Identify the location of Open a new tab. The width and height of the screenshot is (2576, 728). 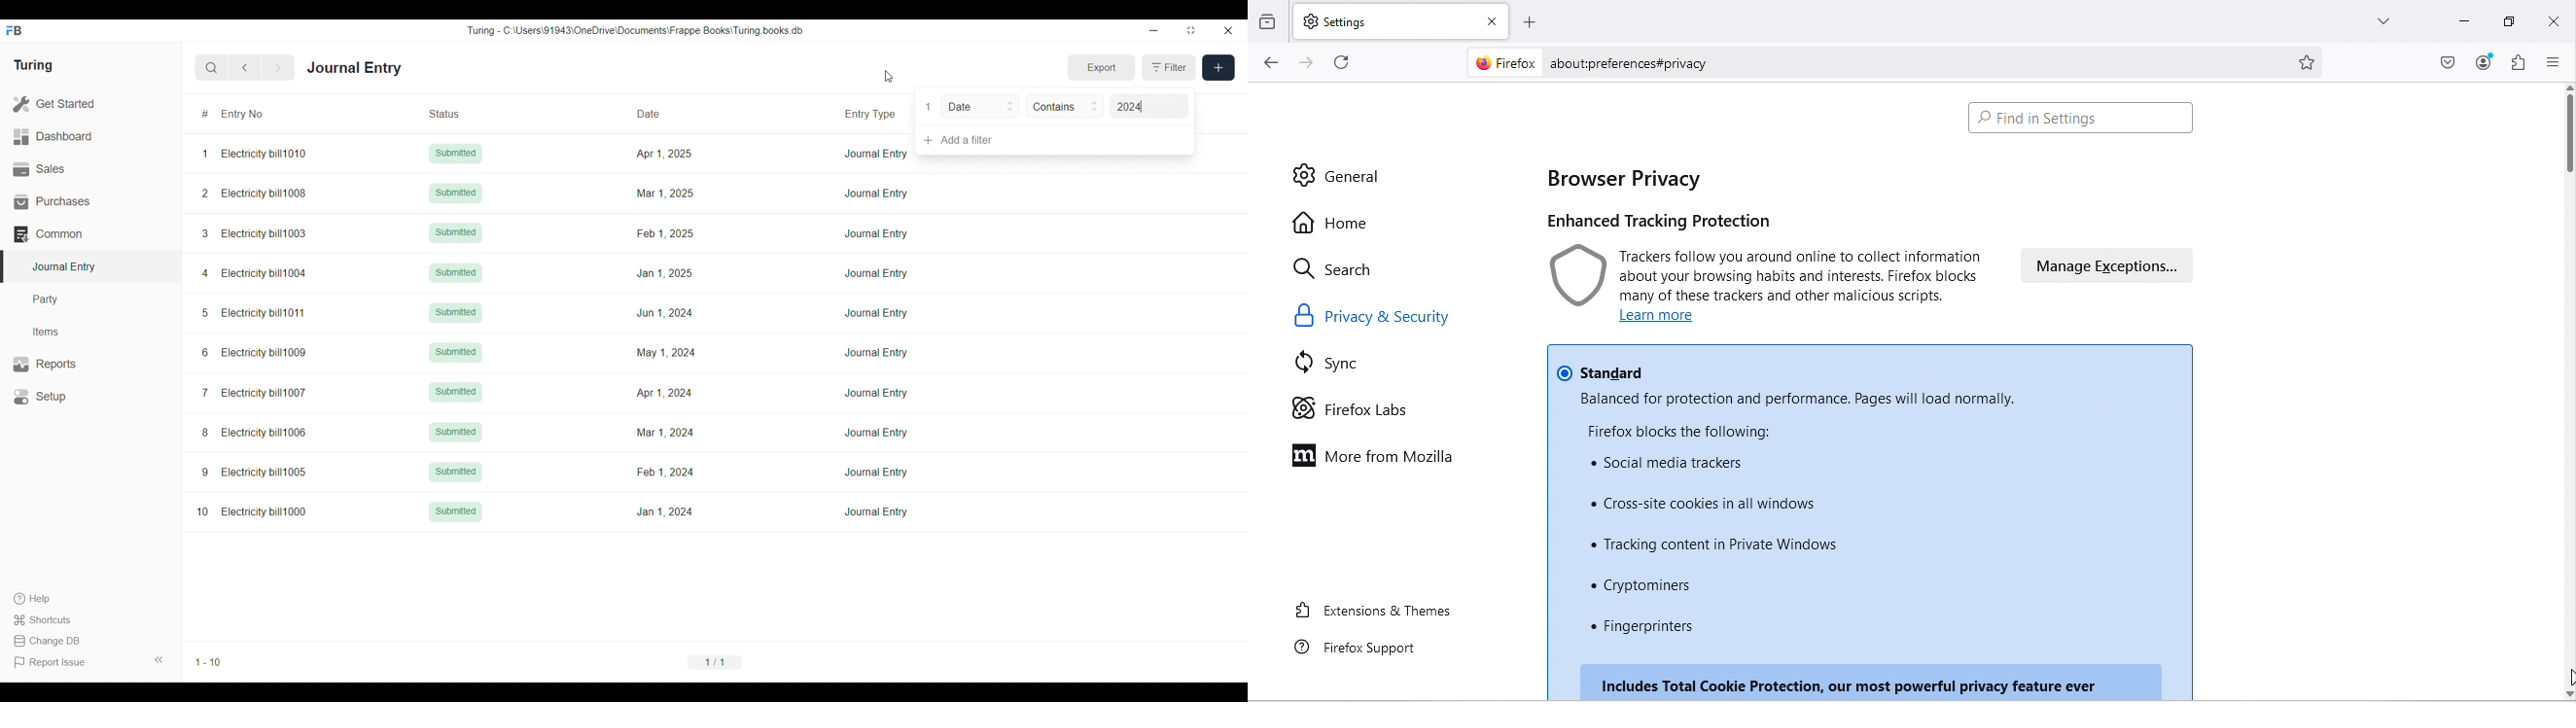
(1527, 18).